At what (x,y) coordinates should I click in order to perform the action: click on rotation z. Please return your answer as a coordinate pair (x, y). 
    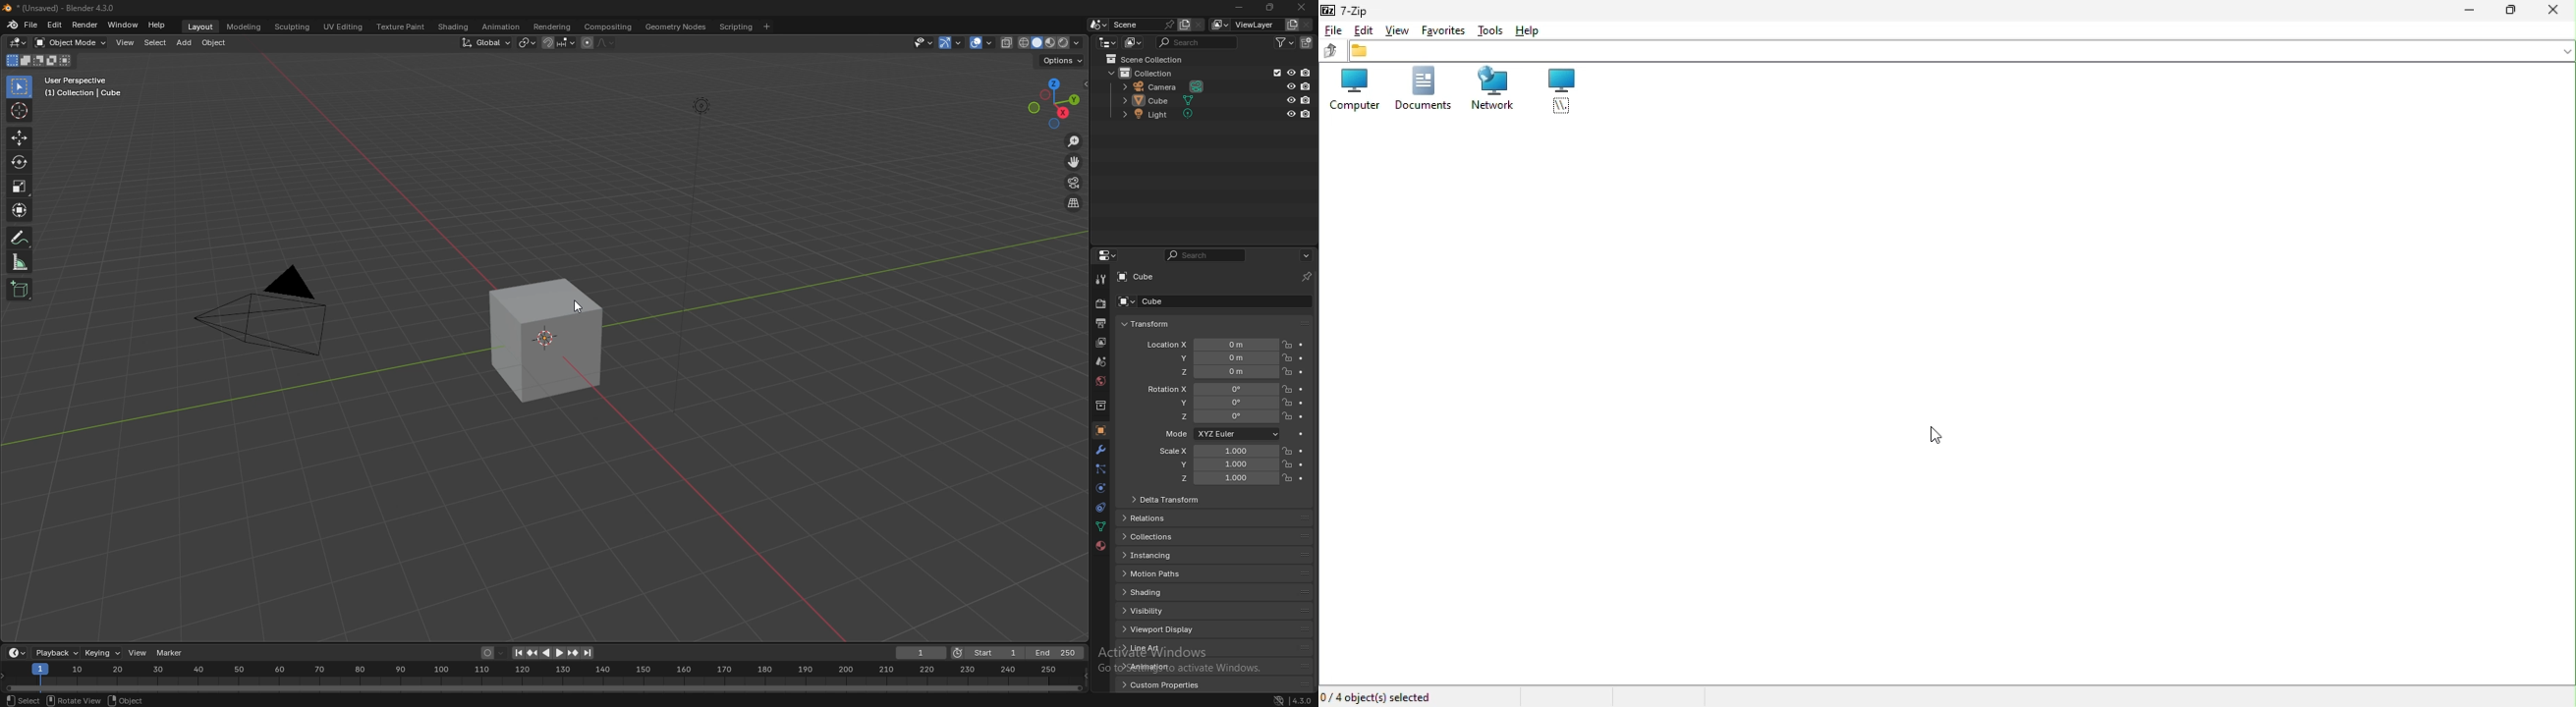
    Looking at the image, I should click on (1217, 417).